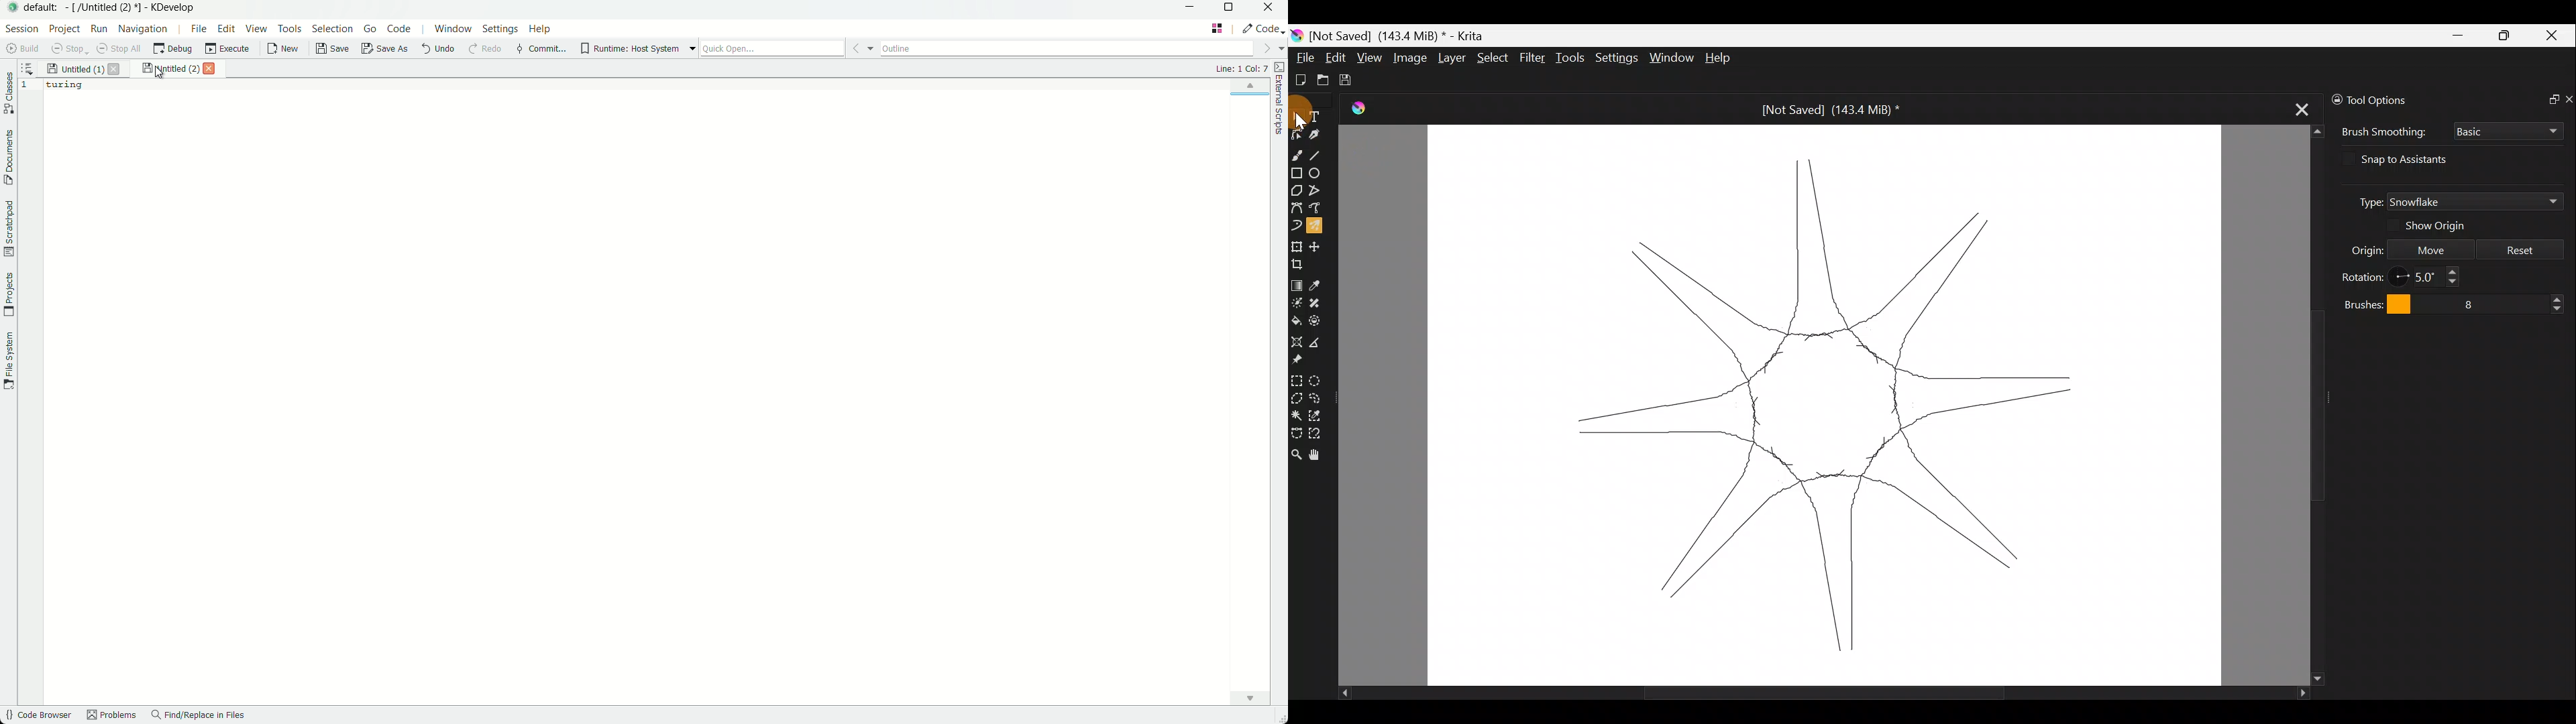 The width and height of the screenshot is (2576, 728). Describe the element at coordinates (2508, 132) in the screenshot. I see `Basic` at that location.